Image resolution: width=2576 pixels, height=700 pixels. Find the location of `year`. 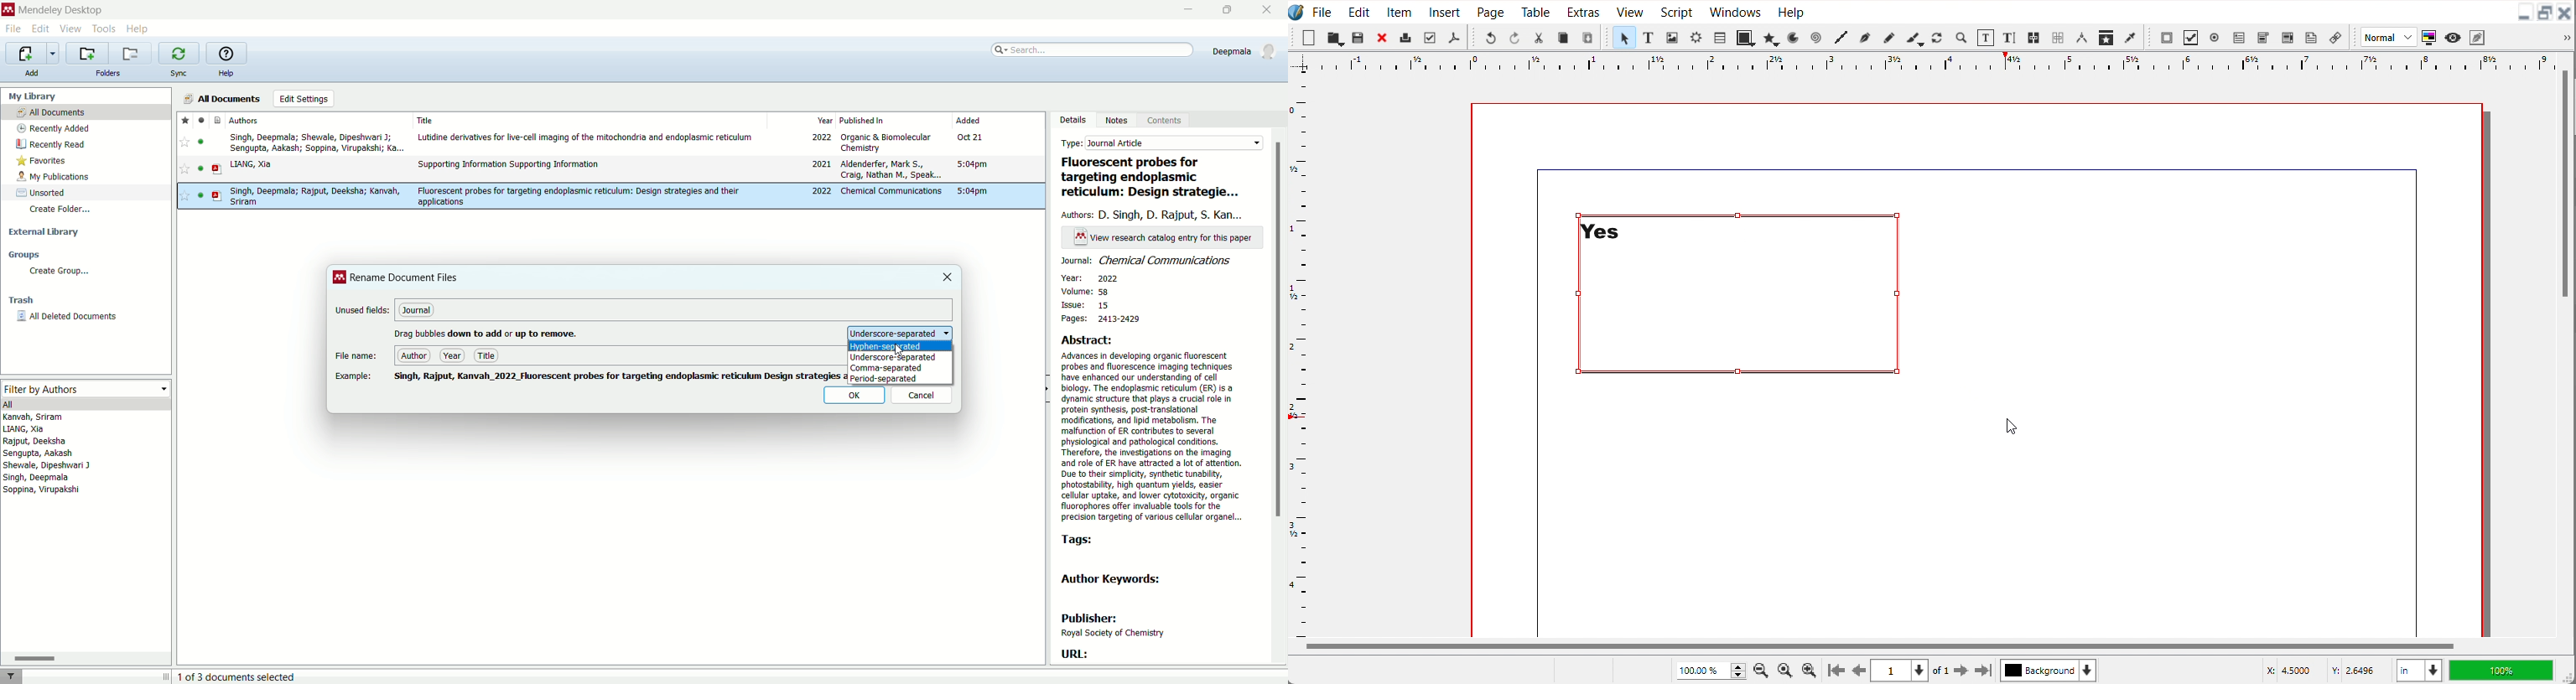

year is located at coordinates (453, 355).